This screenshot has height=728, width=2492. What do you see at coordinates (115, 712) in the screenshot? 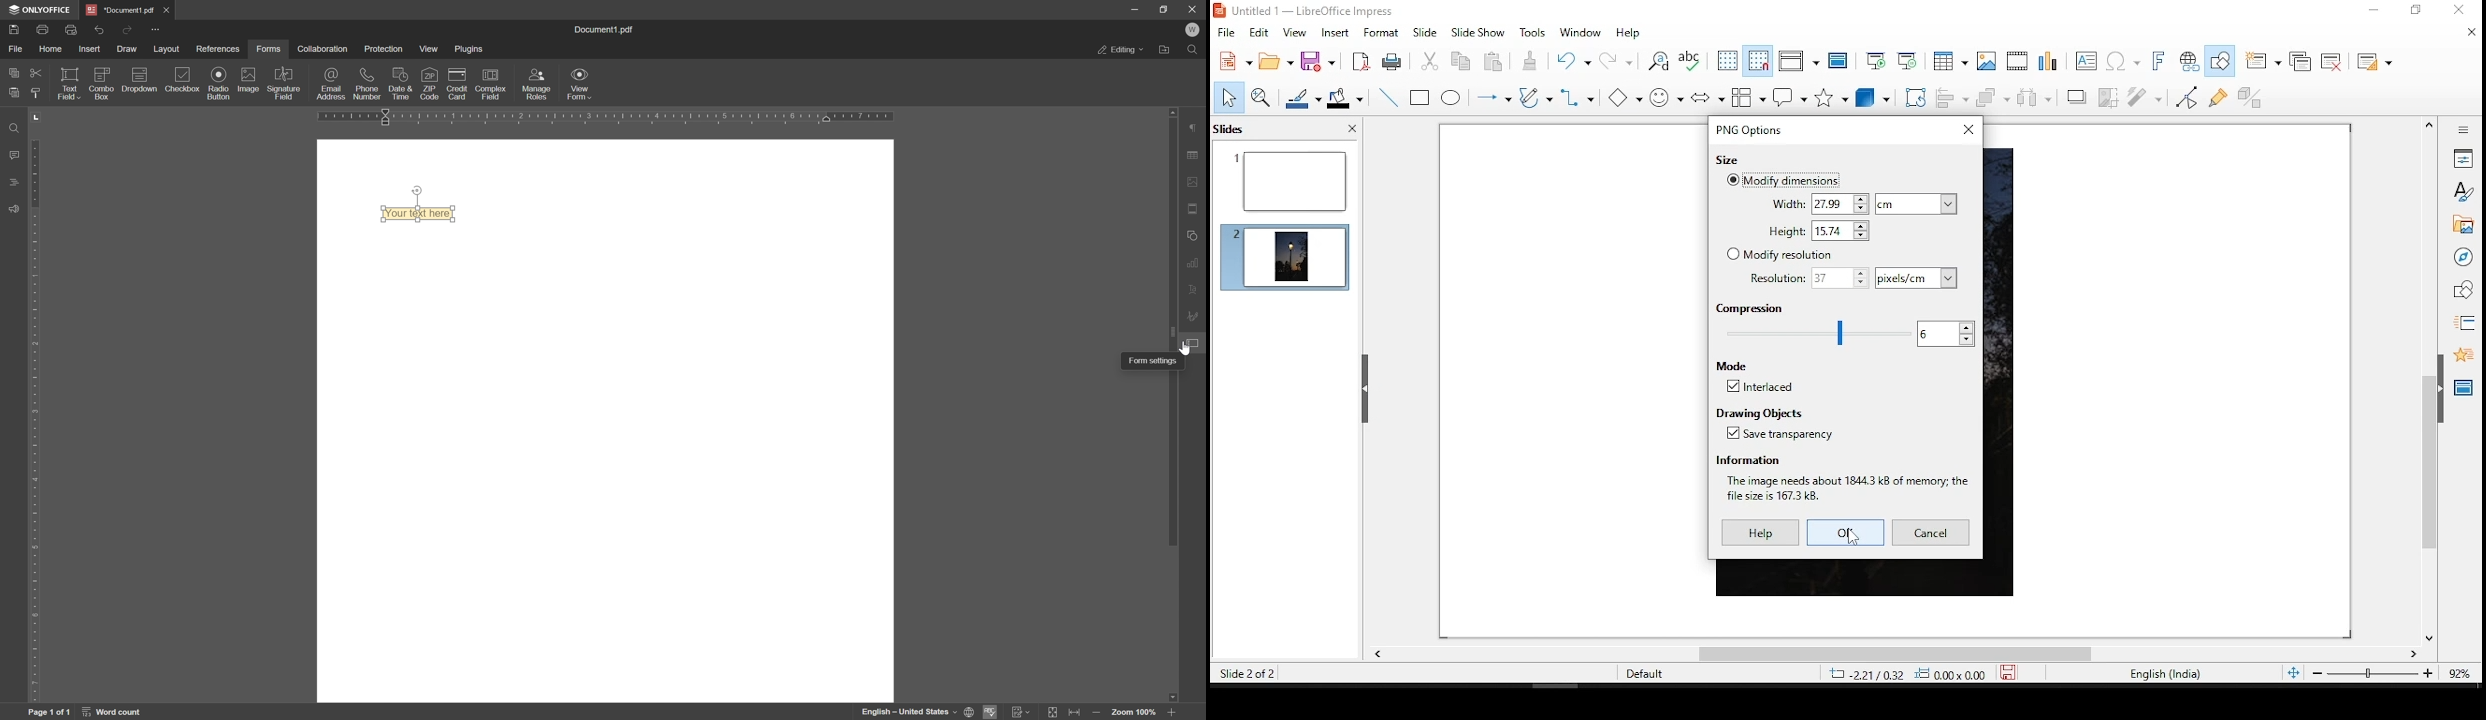
I see `word count` at bounding box center [115, 712].